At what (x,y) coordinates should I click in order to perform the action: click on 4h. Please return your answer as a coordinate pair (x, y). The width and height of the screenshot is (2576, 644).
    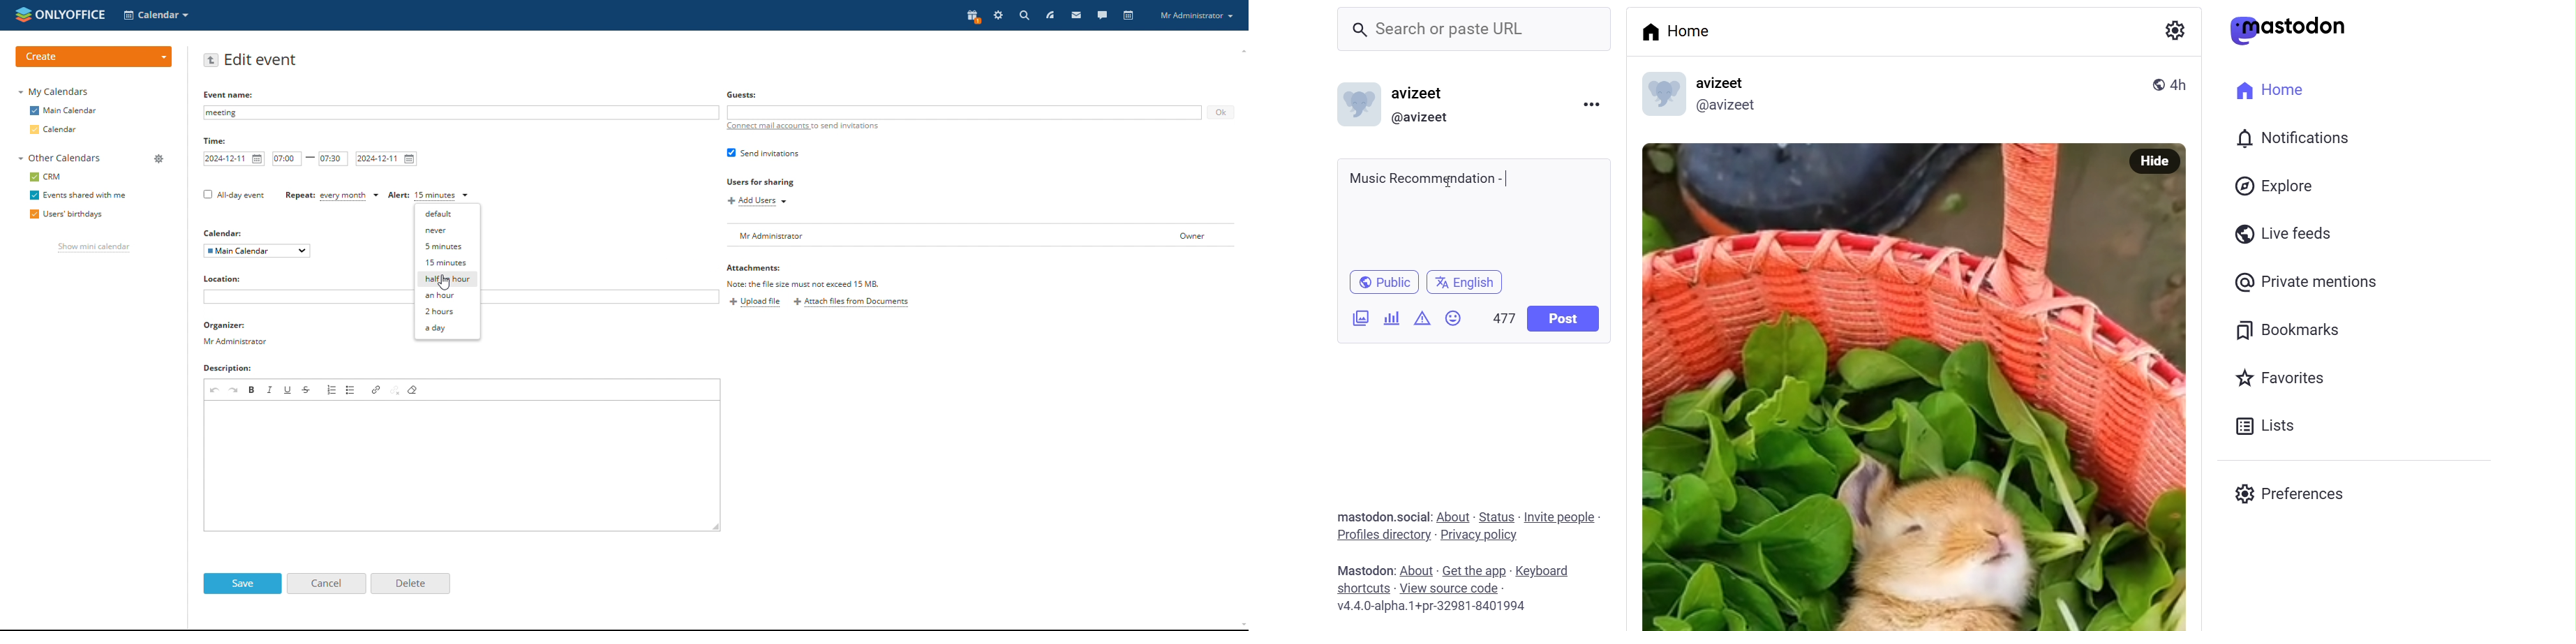
    Looking at the image, I should click on (2180, 84).